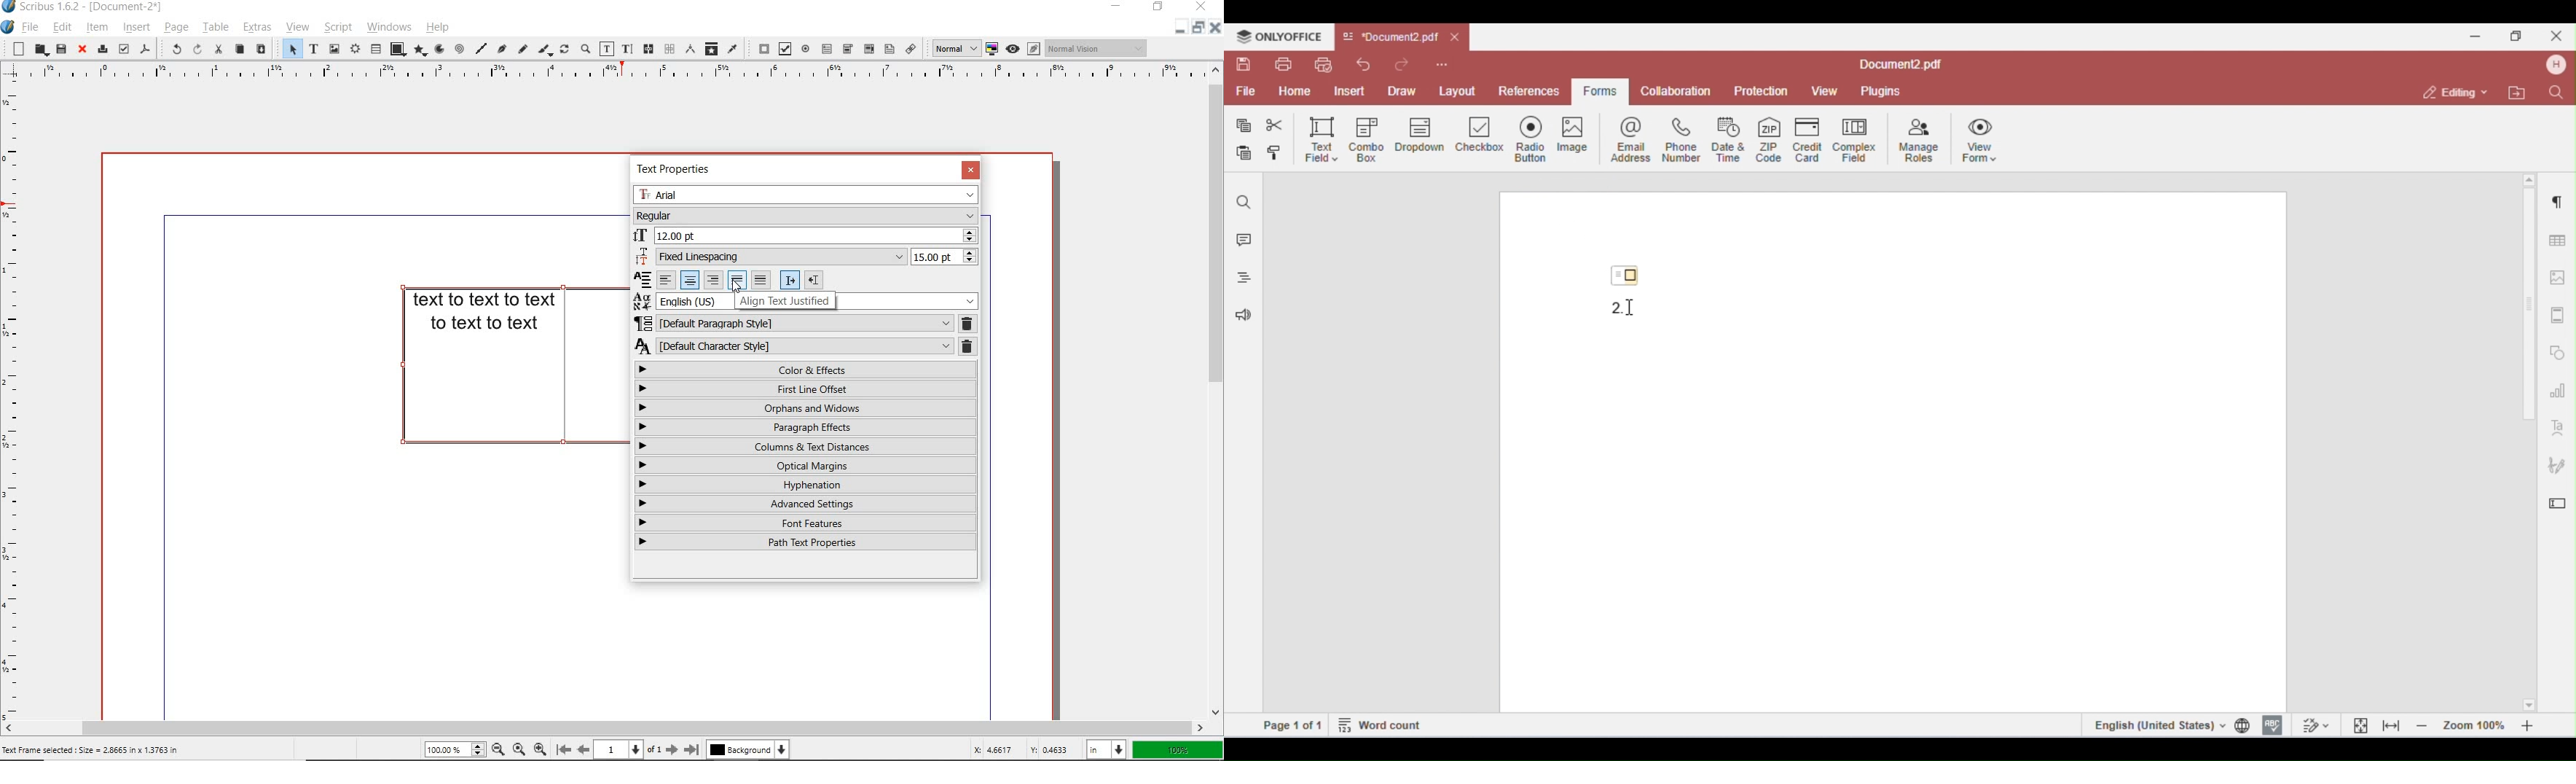  I want to click on go to next page, so click(673, 749).